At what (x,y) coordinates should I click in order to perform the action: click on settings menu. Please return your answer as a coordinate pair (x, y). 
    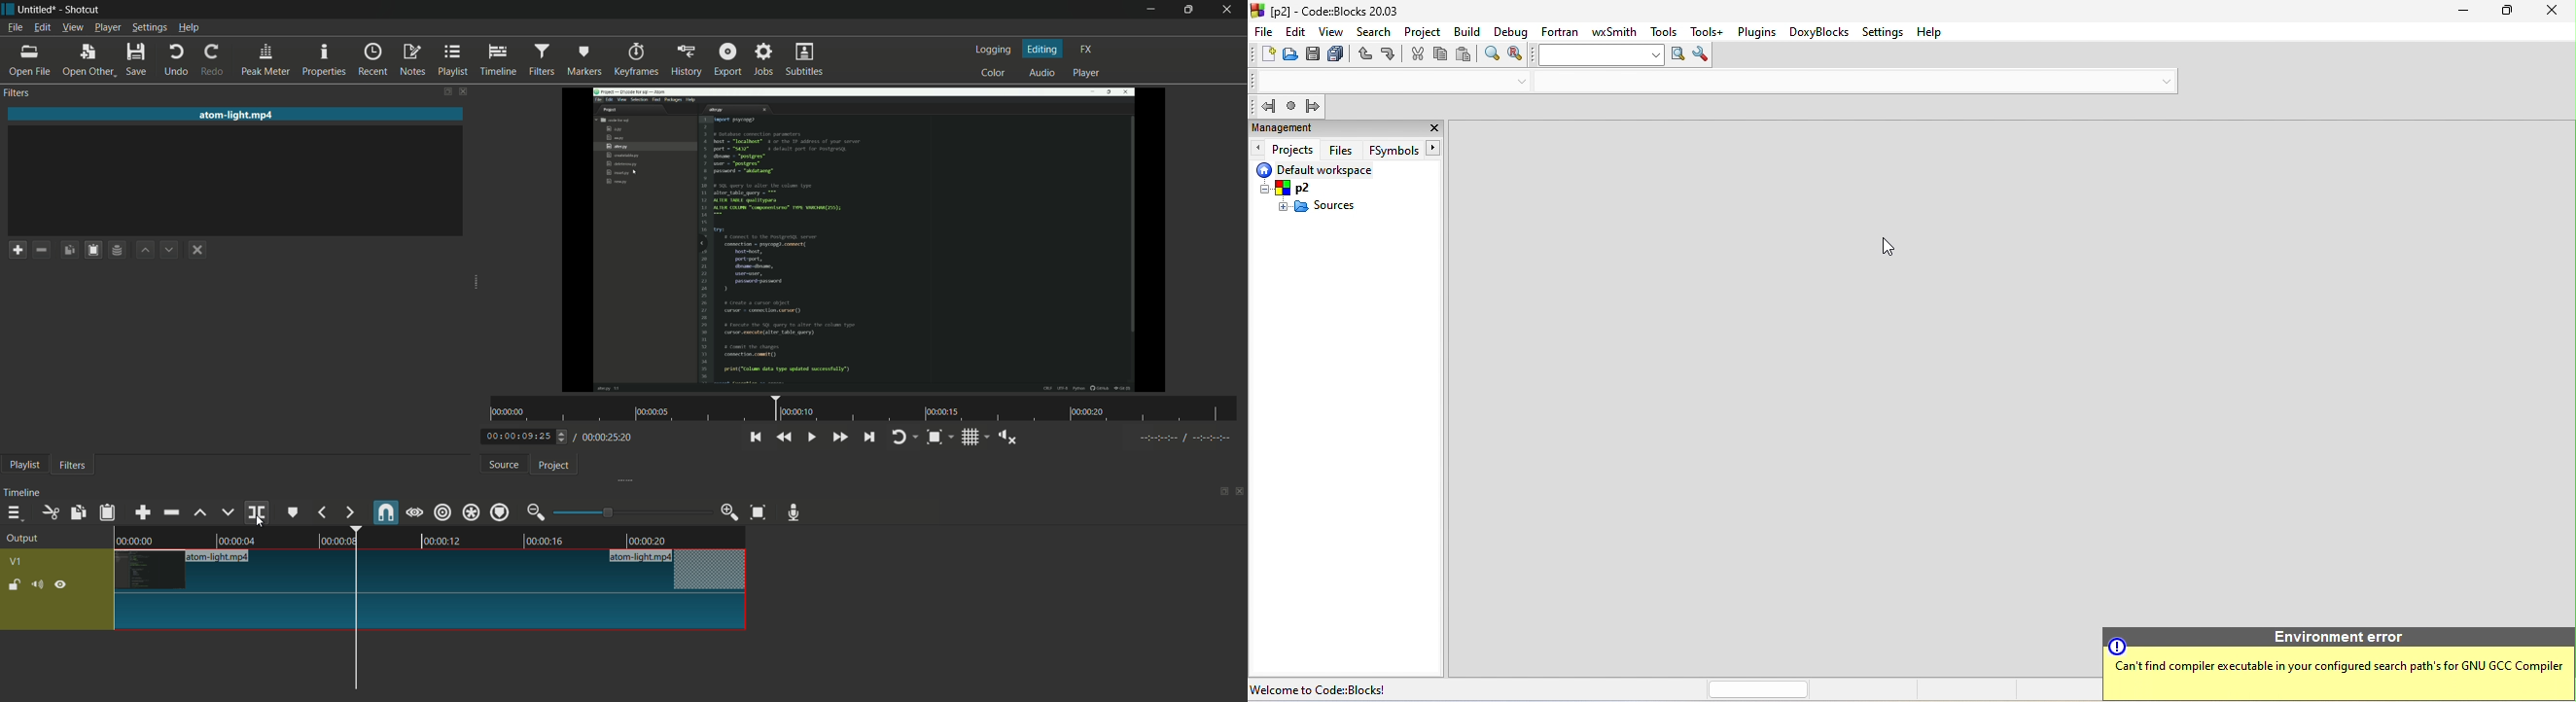
    Looking at the image, I should click on (149, 28).